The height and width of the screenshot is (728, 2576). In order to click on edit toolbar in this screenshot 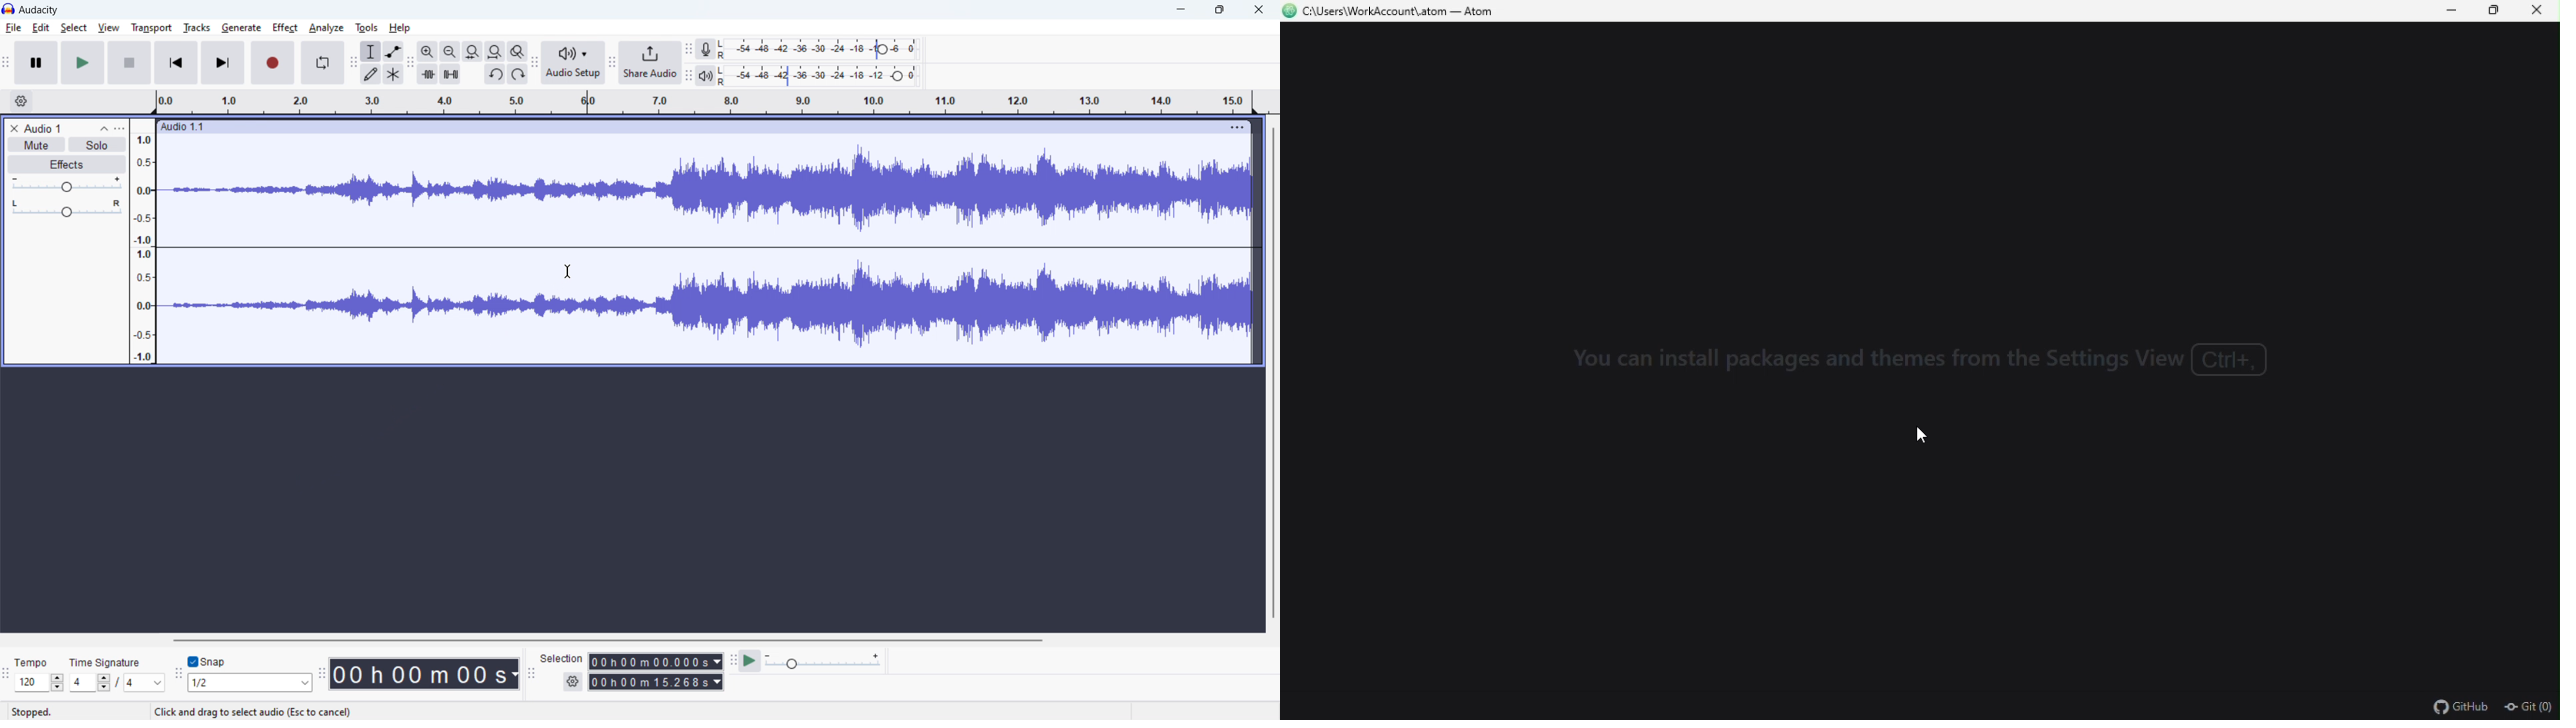, I will do `click(410, 62)`.